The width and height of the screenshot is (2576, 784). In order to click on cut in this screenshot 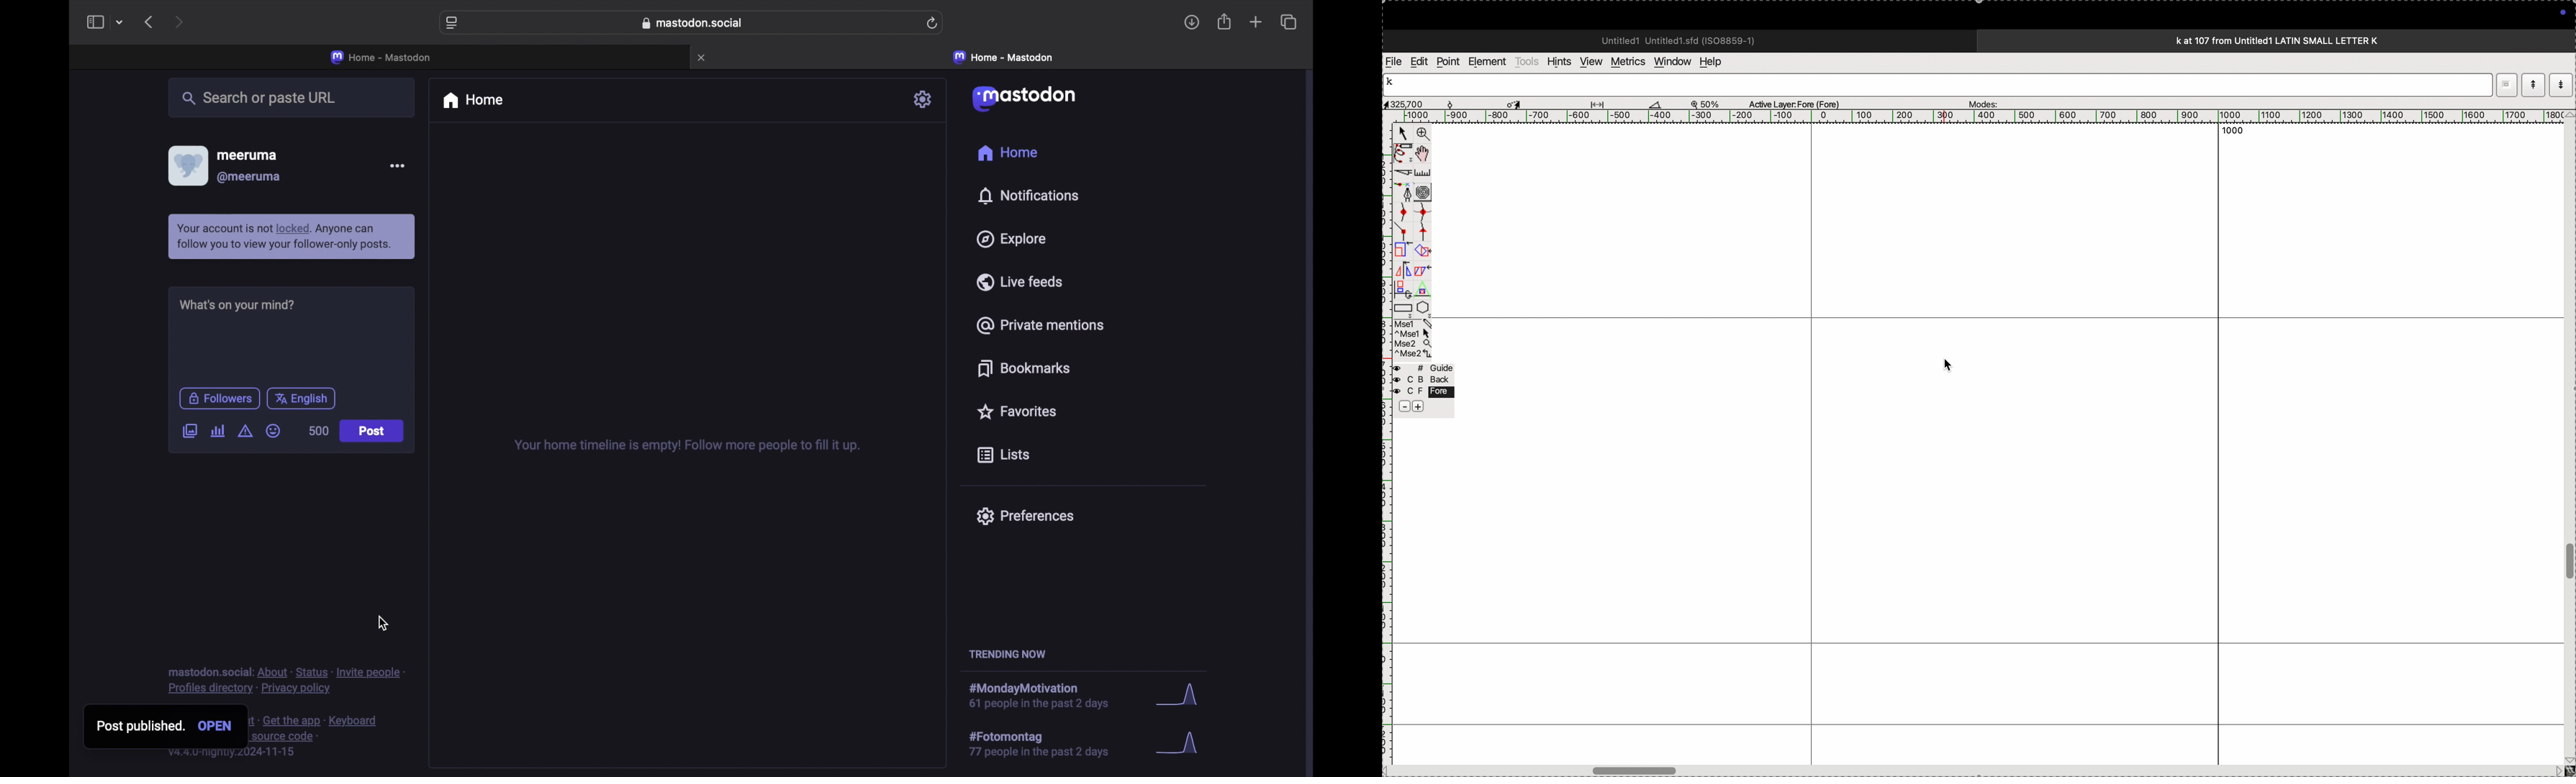, I will do `click(1401, 172)`.